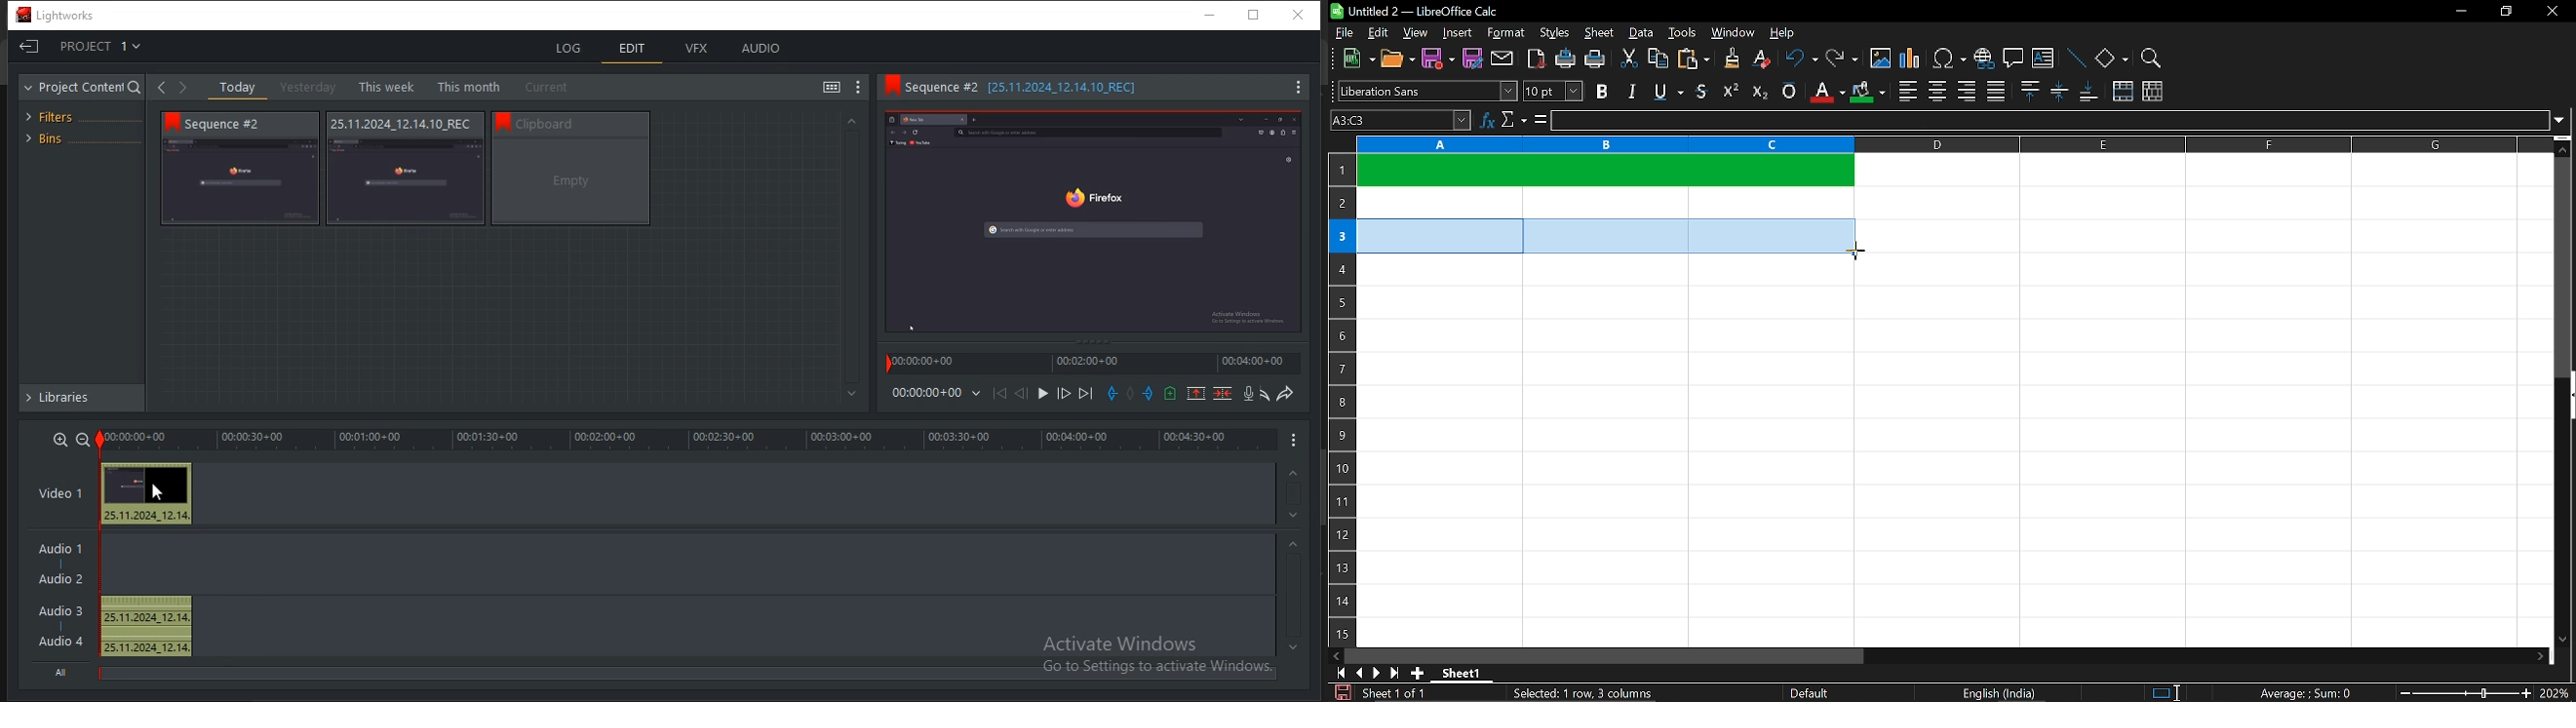  Describe the element at coordinates (2044, 58) in the screenshot. I see `insert text` at that location.